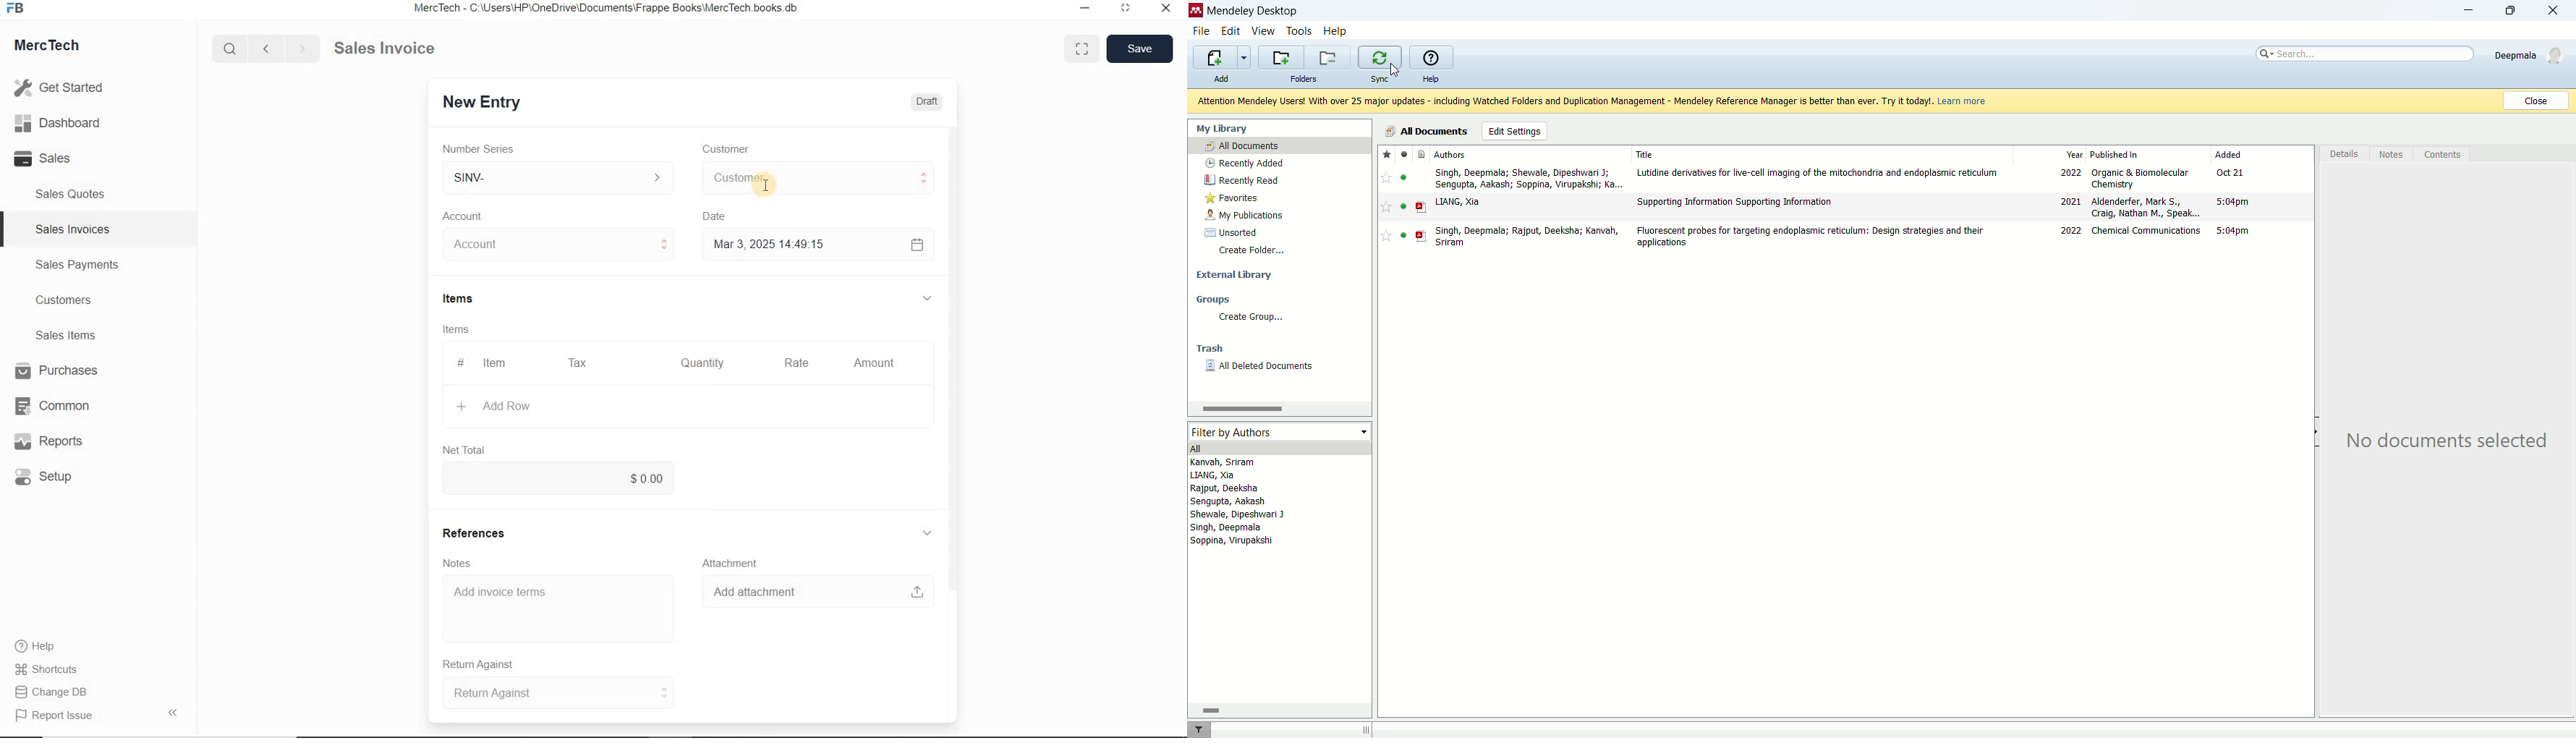 The height and width of the screenshot is (756, 2576). What do you see at coordinates (557, 178) in the screenshot?
I see `SINV-` at bounding box center [557, 178].